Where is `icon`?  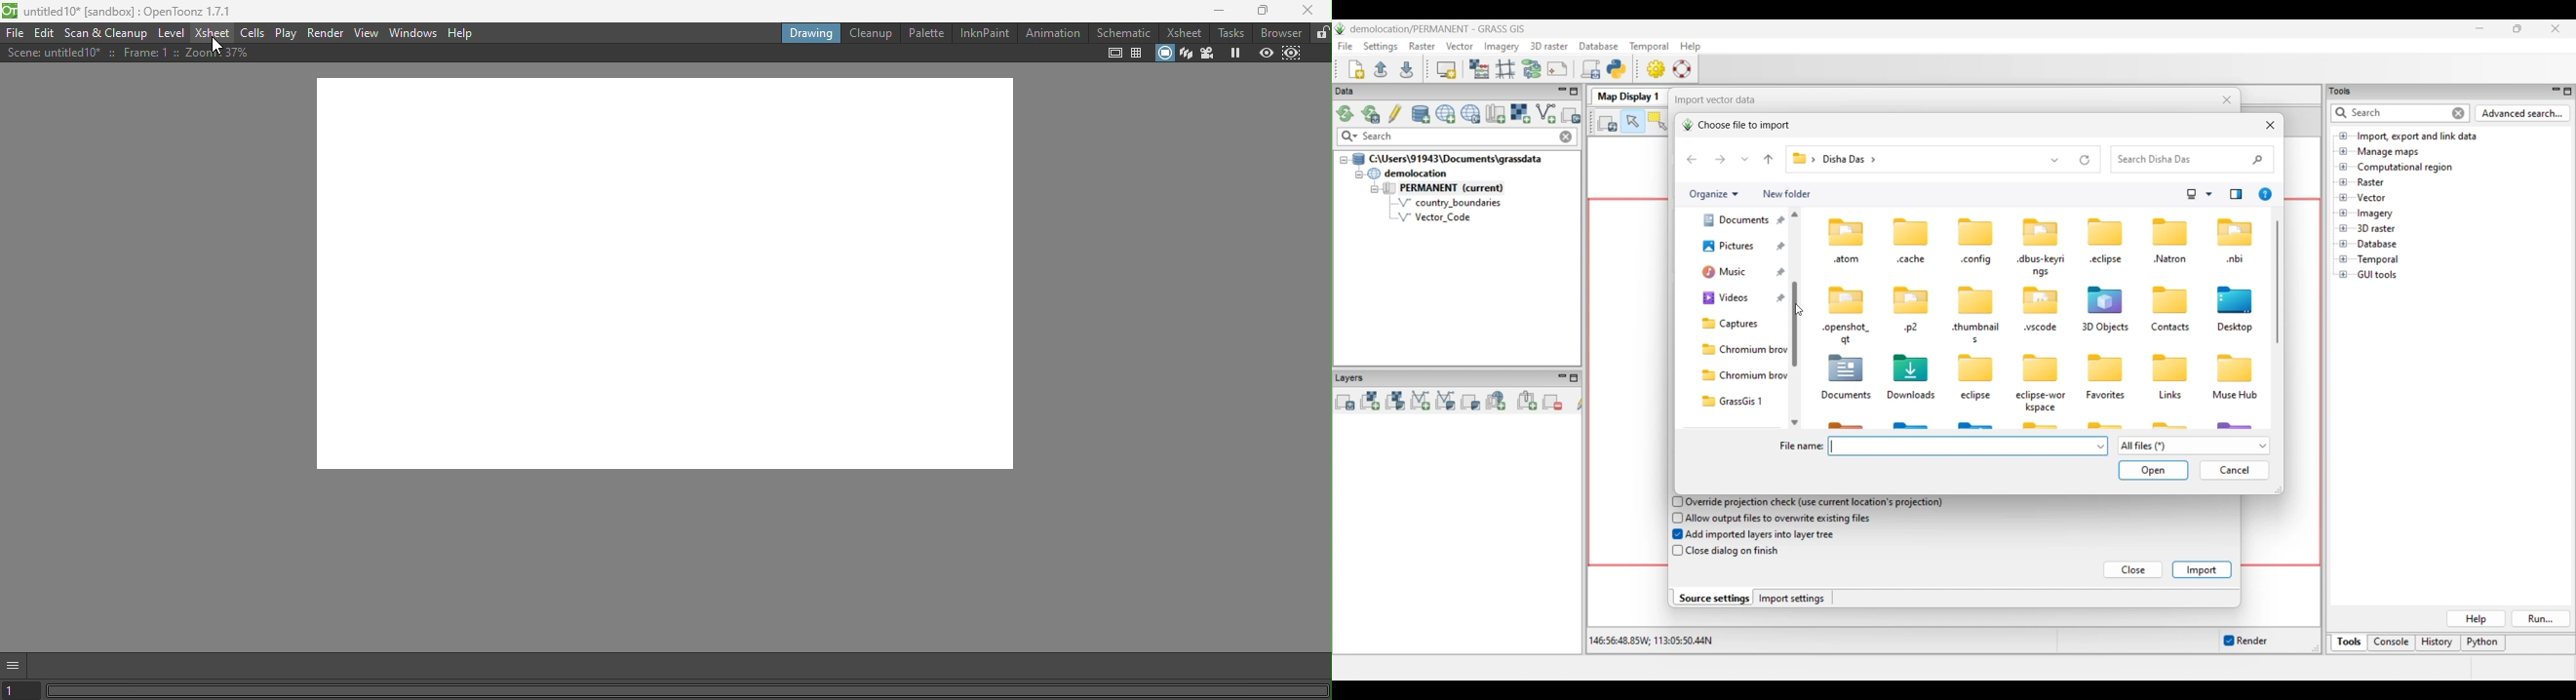 icon is located at coordinates (2104, 366).